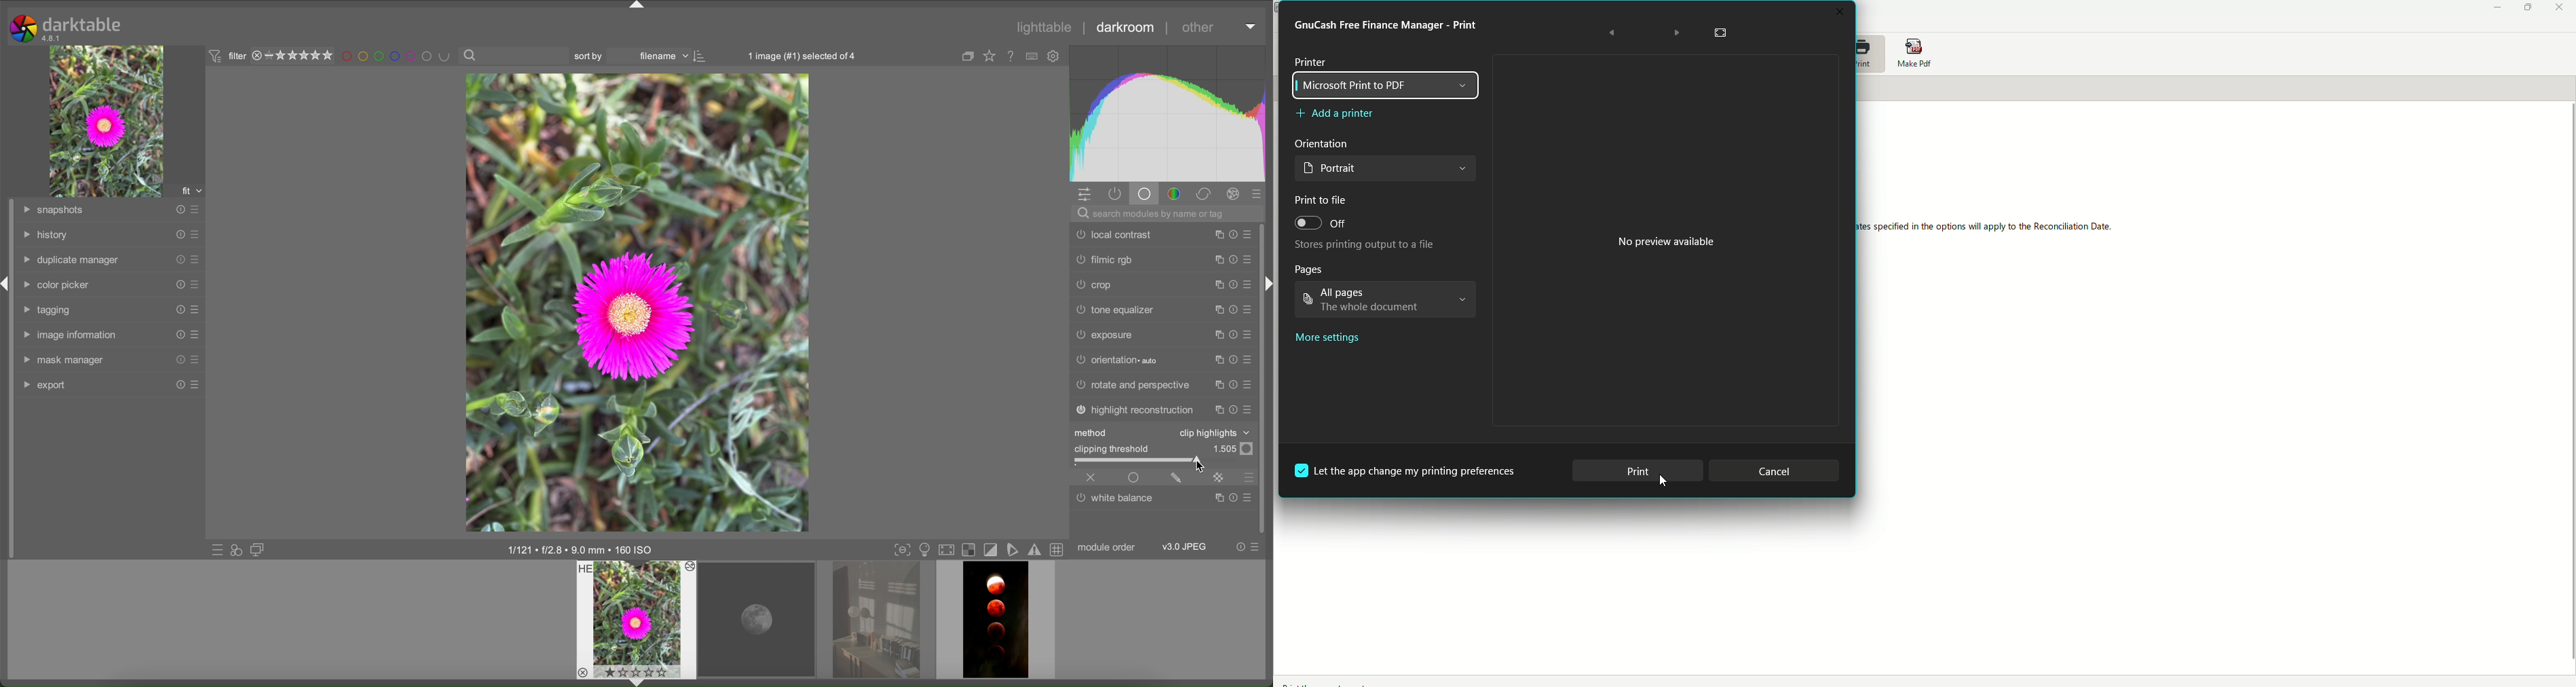  Describe the element at coordinates (1219, 335) in the screenshot. I see `copy` at that location.